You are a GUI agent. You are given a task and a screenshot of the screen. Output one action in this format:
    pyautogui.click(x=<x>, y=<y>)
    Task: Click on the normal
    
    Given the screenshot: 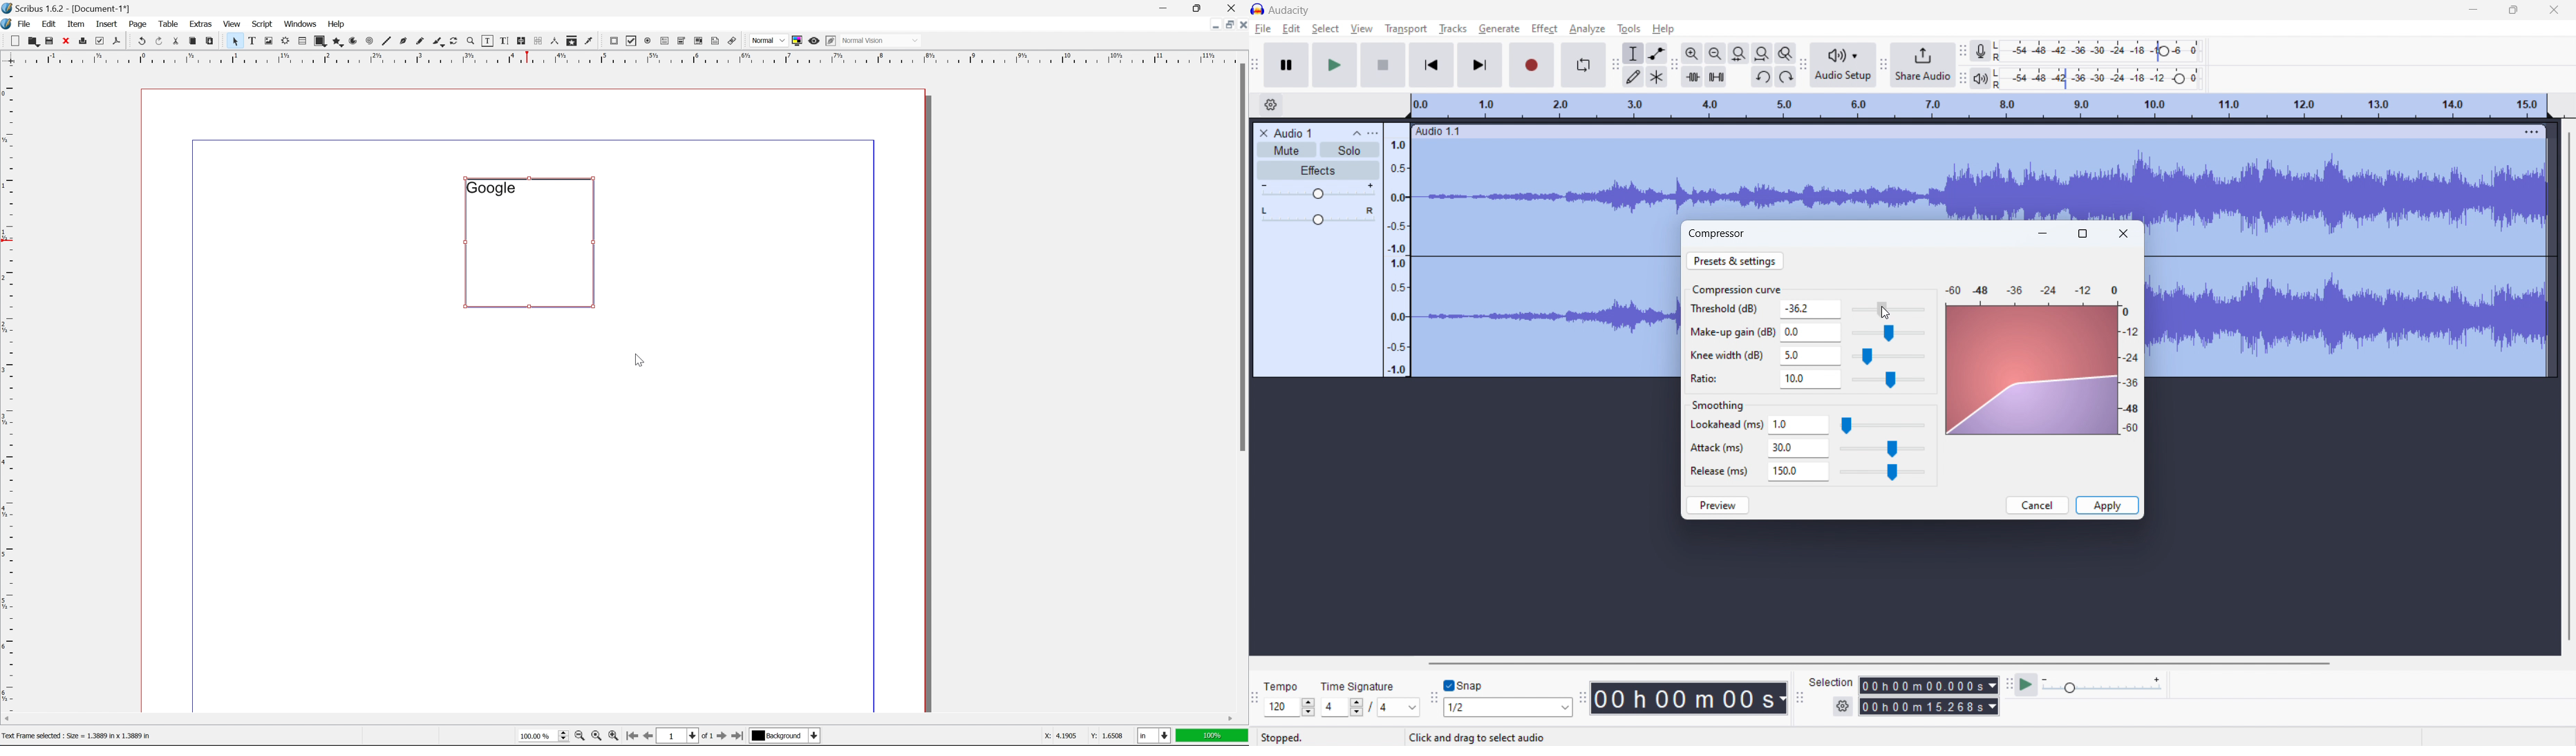 What is the action you would take?
    pyautogui.click(x=767, y=40)
    